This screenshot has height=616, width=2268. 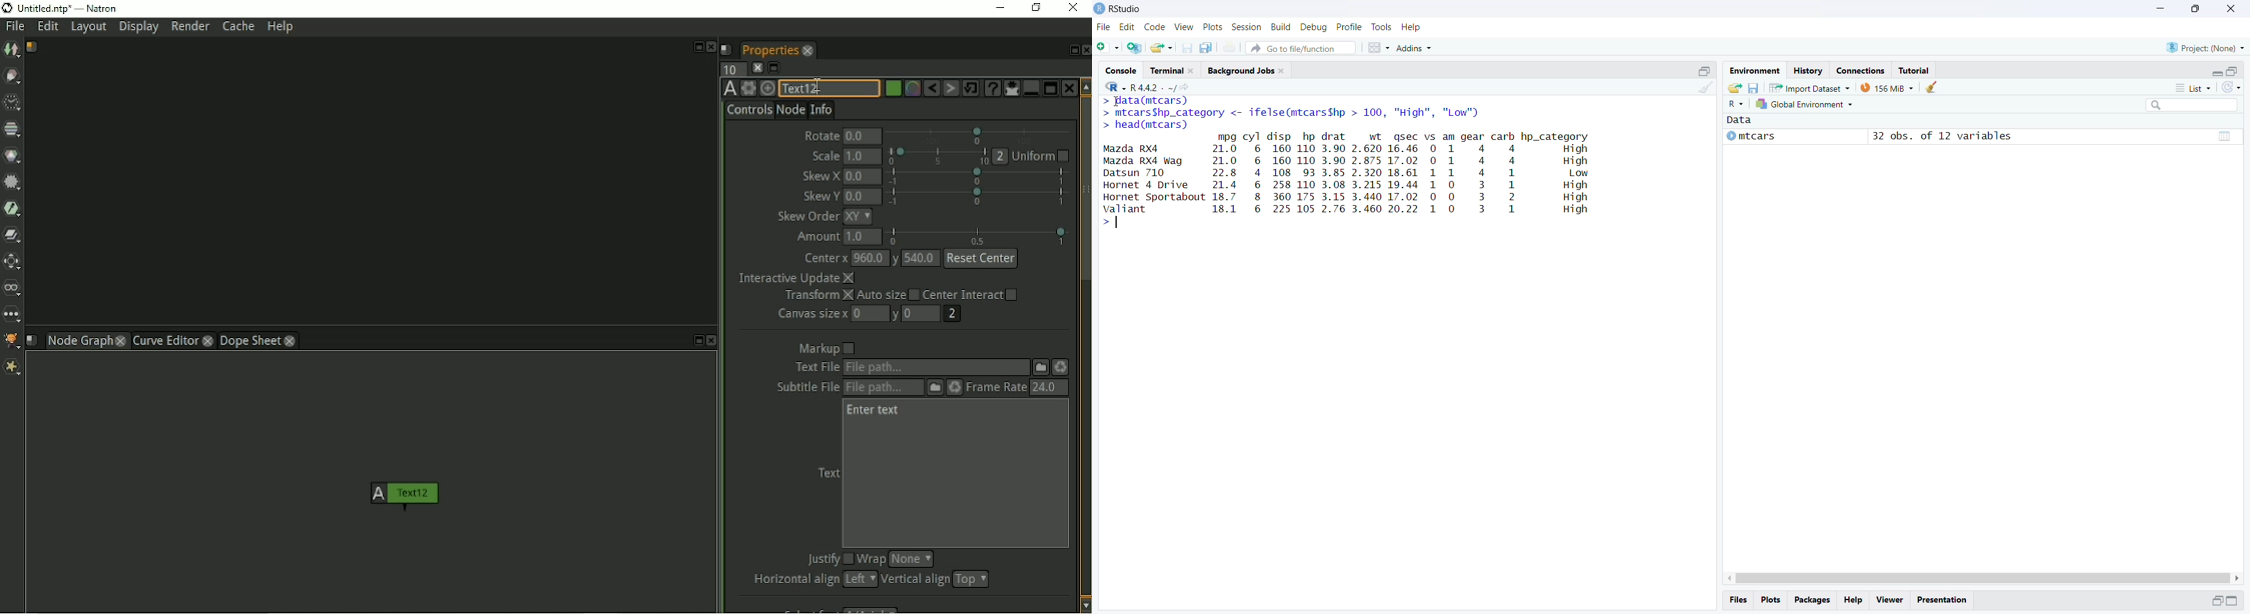 I want to click on Maximum number of panels, so click(x=732, y=68).